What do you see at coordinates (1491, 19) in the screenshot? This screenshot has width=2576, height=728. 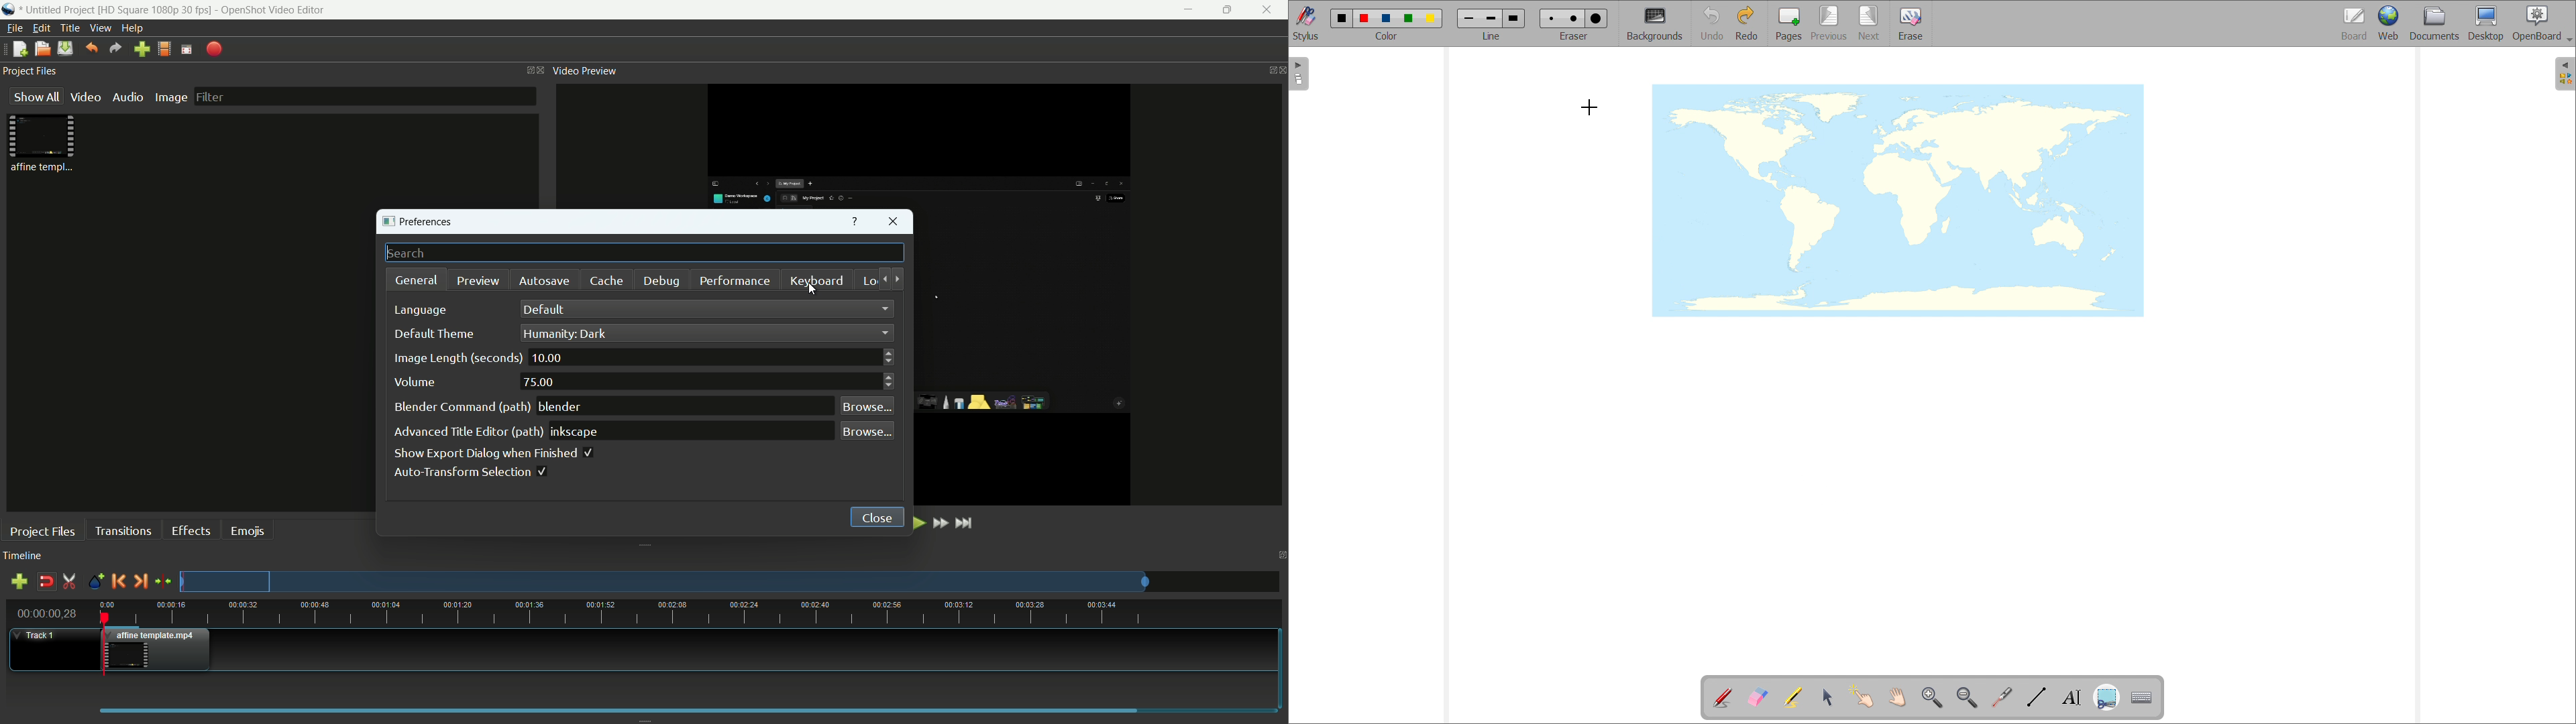 I see `medium` at bounding box center [1491, 19].